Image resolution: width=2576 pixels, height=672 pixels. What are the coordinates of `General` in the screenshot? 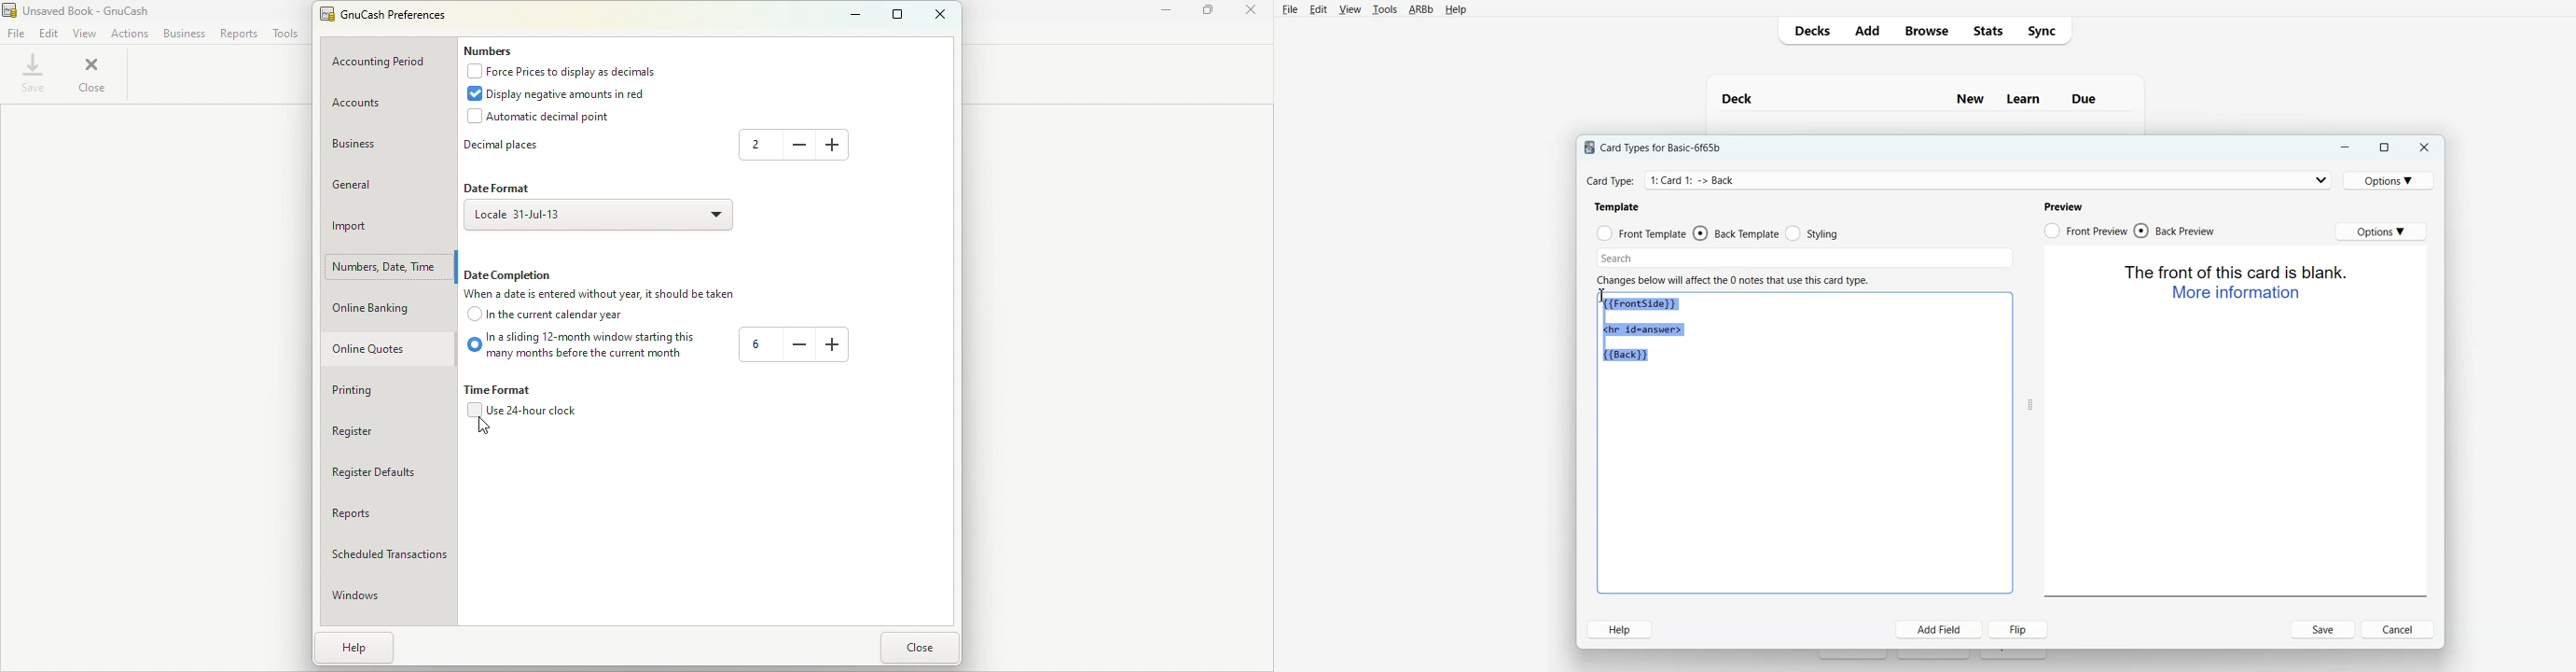 It's located at (390, 180).